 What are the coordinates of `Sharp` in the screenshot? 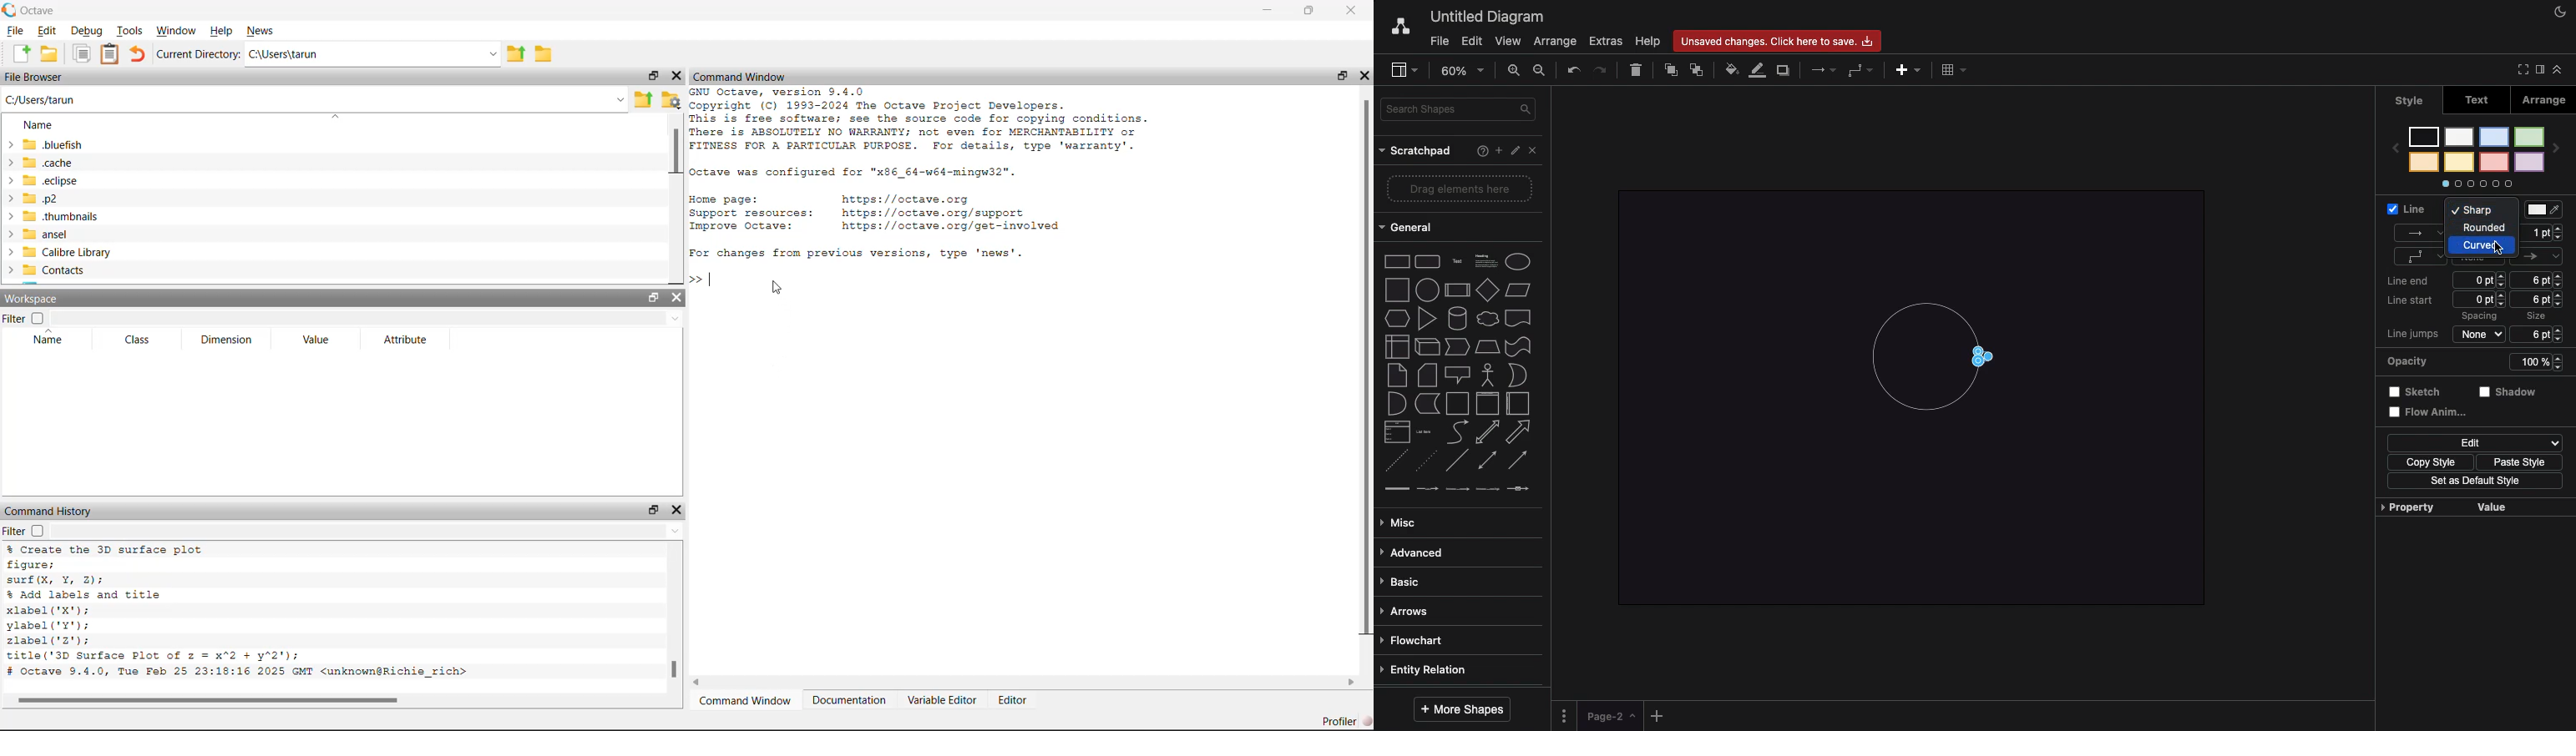 It's located at (2475, 210).